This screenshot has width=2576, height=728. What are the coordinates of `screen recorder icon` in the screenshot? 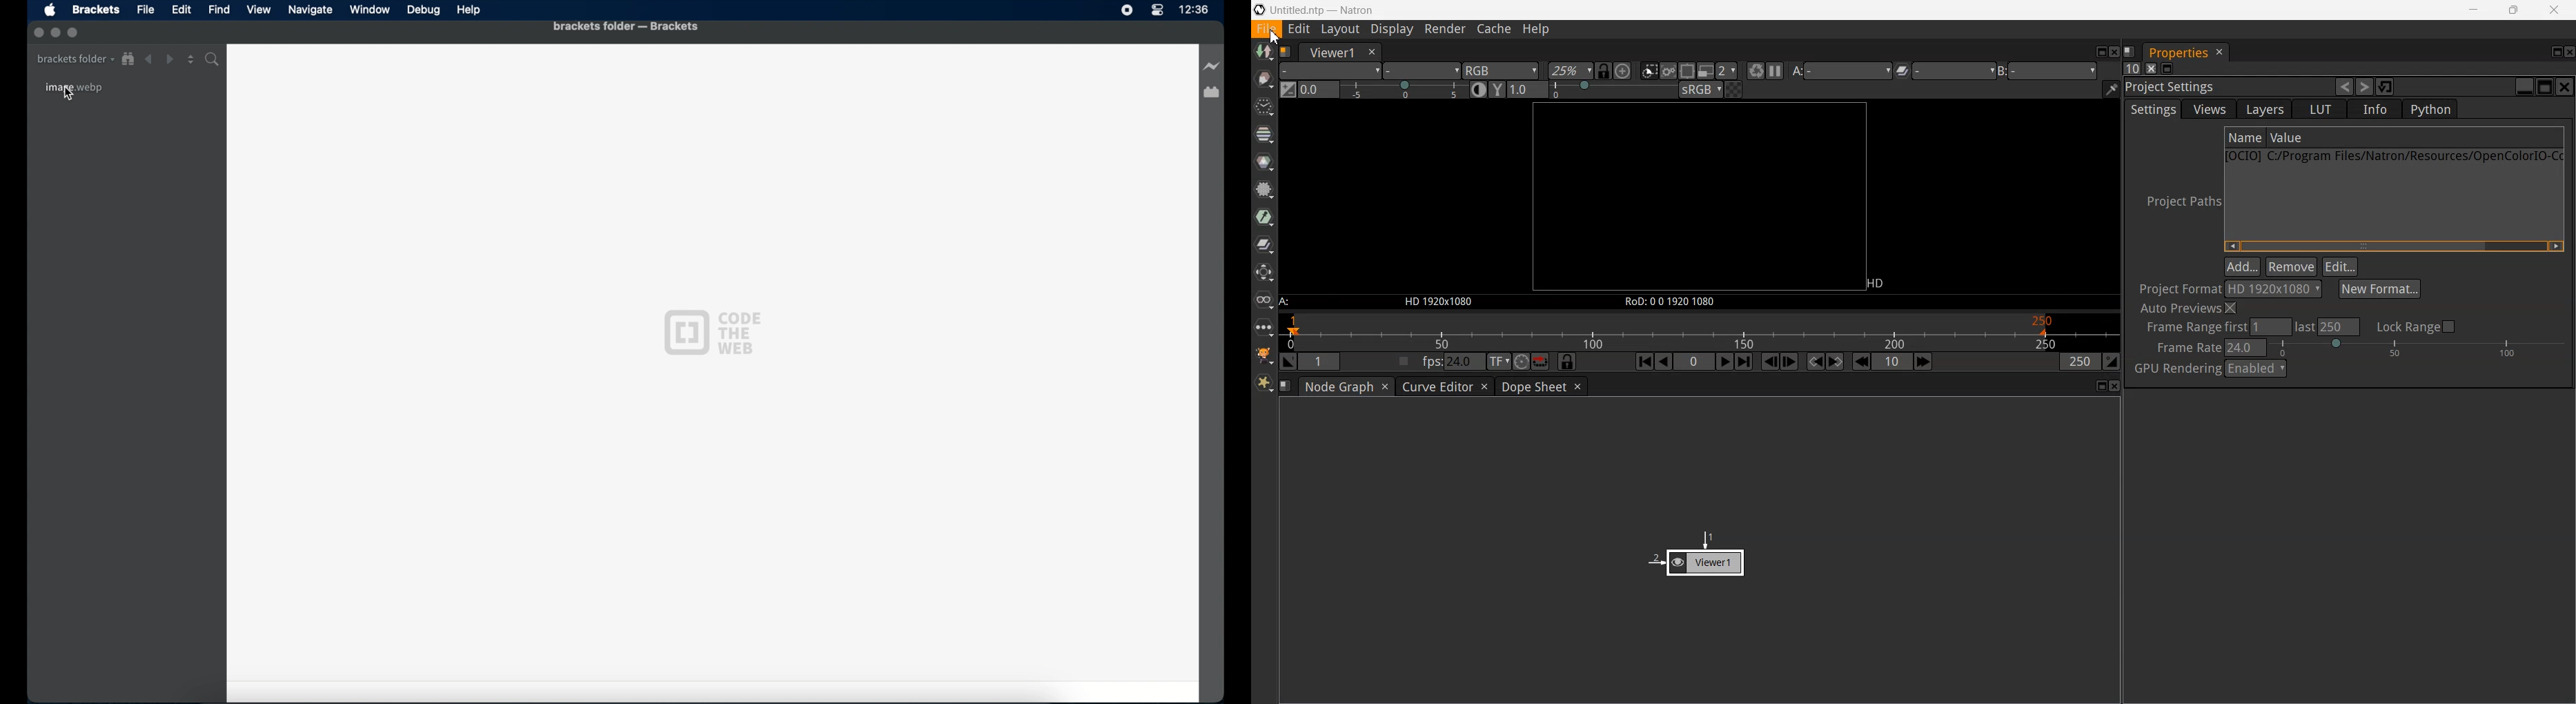 It's located at (1127, 11).